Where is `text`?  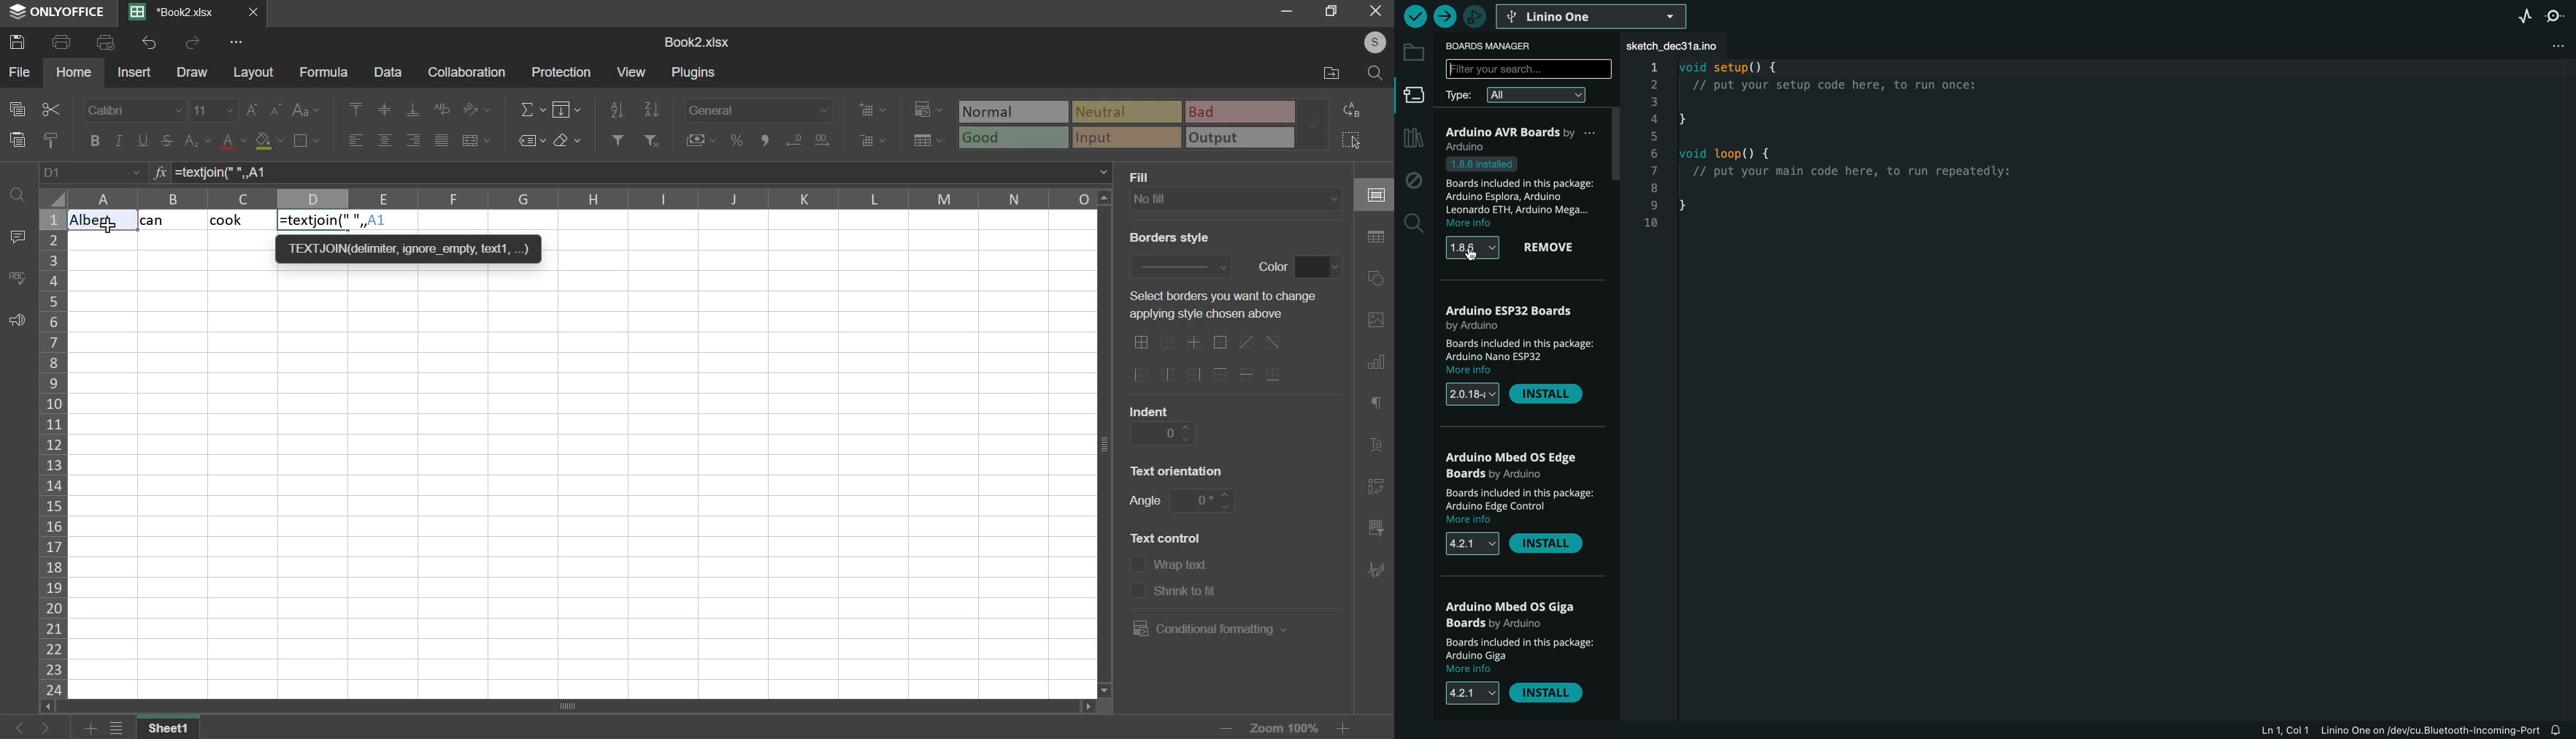 text is located at coordinates (1178, 470).